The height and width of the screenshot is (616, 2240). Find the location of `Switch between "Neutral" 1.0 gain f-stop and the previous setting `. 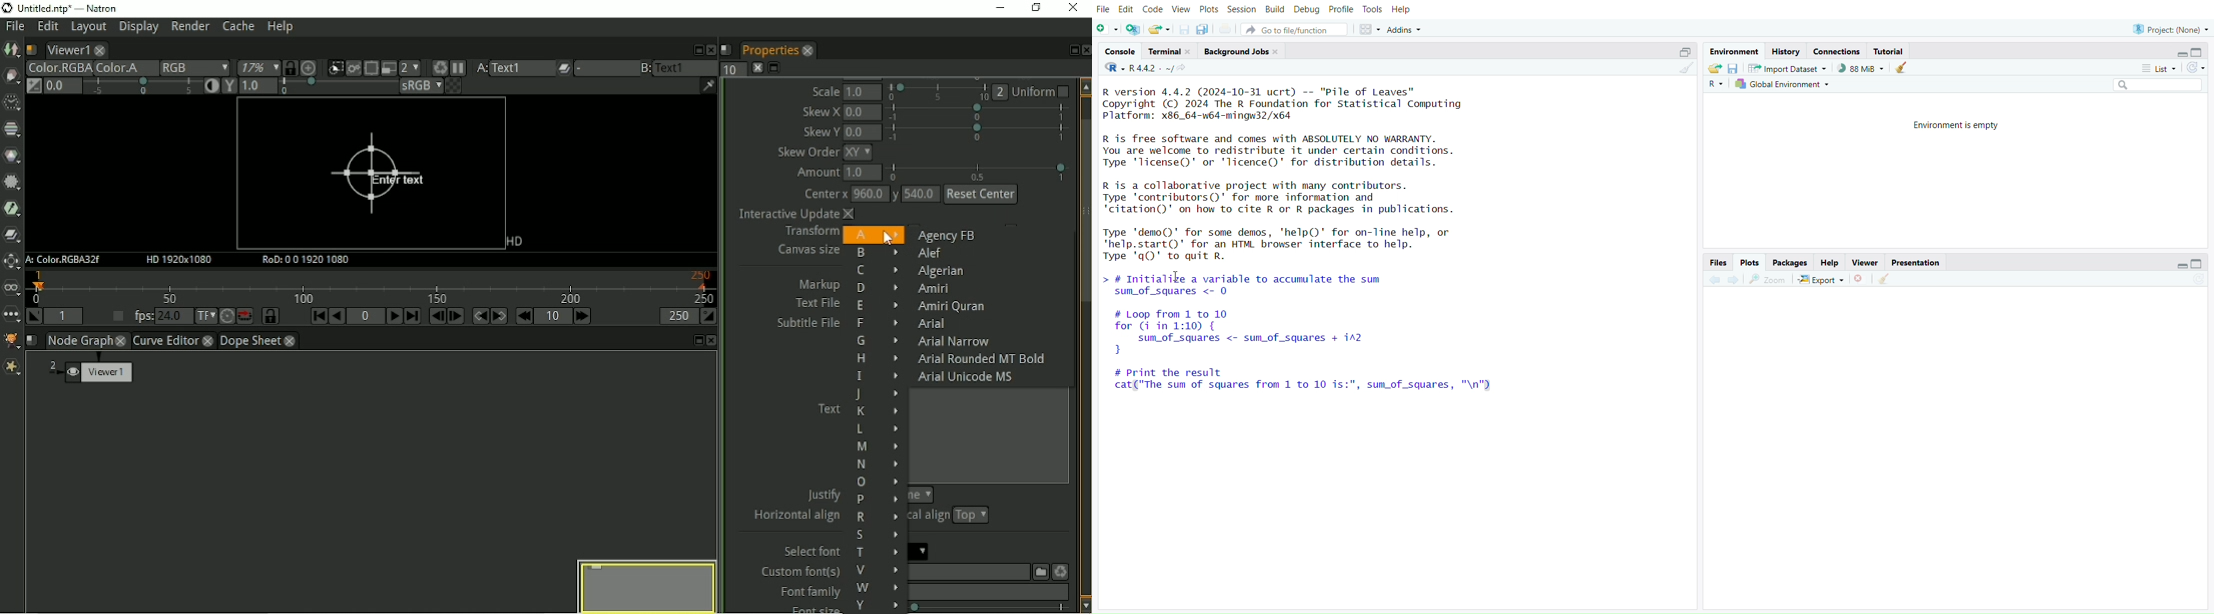

Switch between "Neutral" 1.0 gain f-stop and the previous setting  is located at coordinates (33, 86).